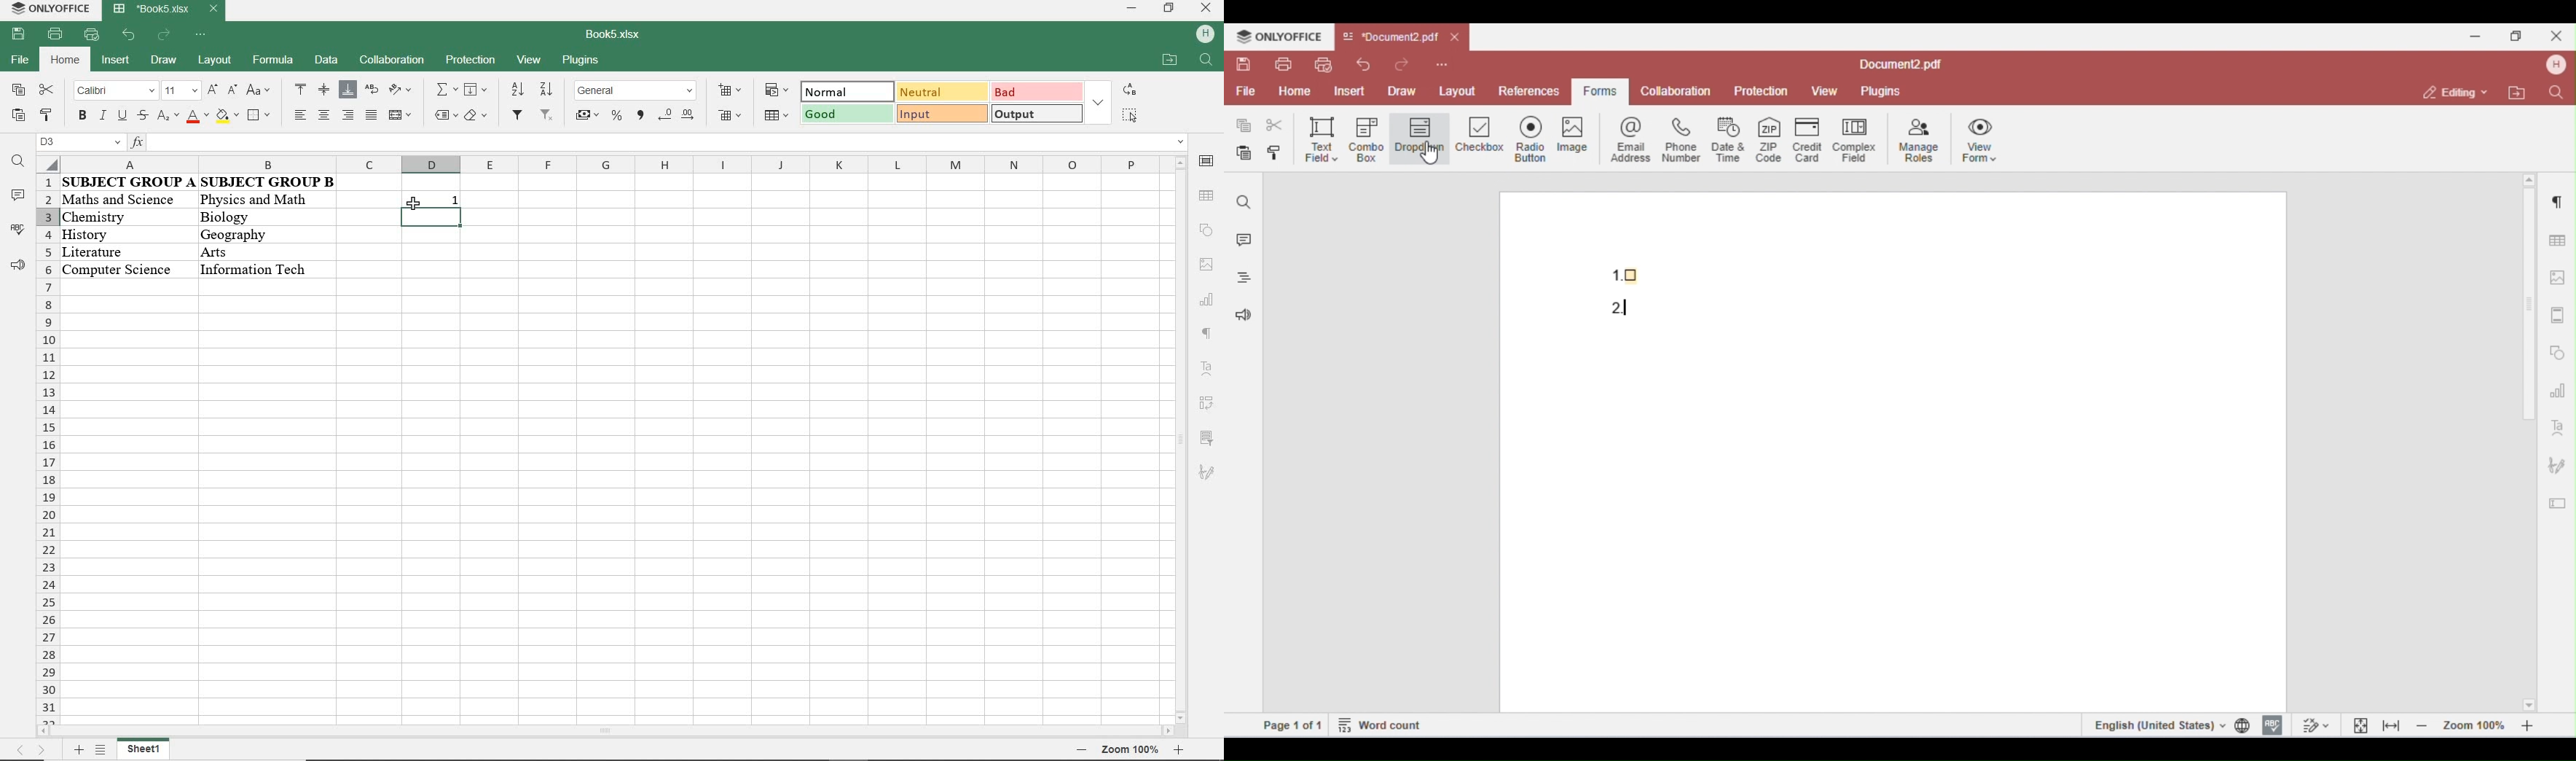 This screenshot has height=784, width=2576. What do you see at coordinates (1206, 165) in the screenshot?
I see `sign` at bounding box center [1206, 165].